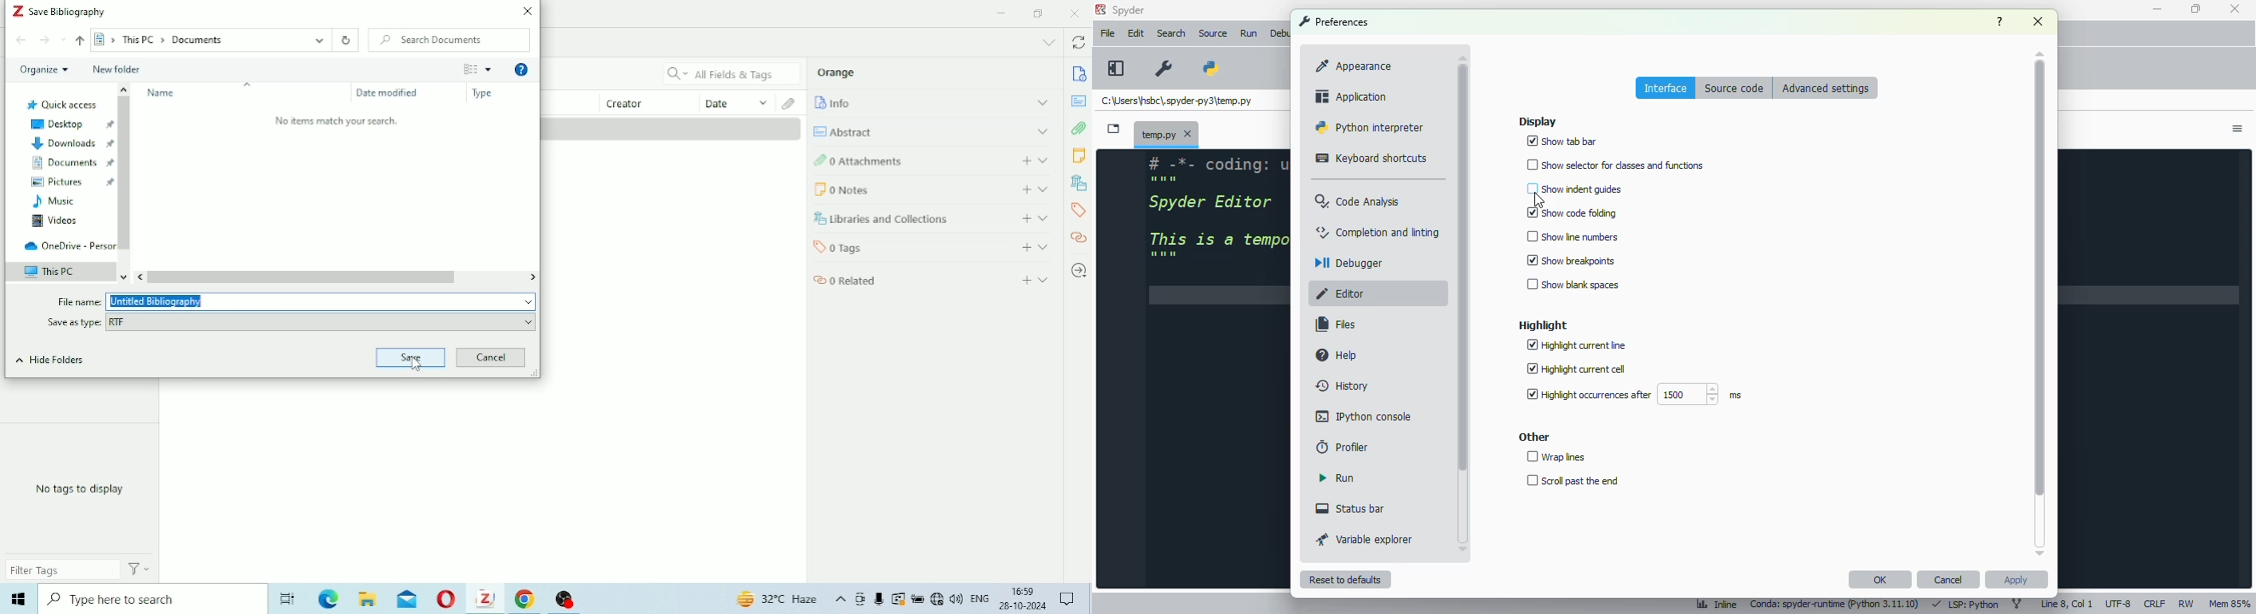 The height and width of the screenshot is (616, 2268). I want to click on apply, so click(2017, 579).